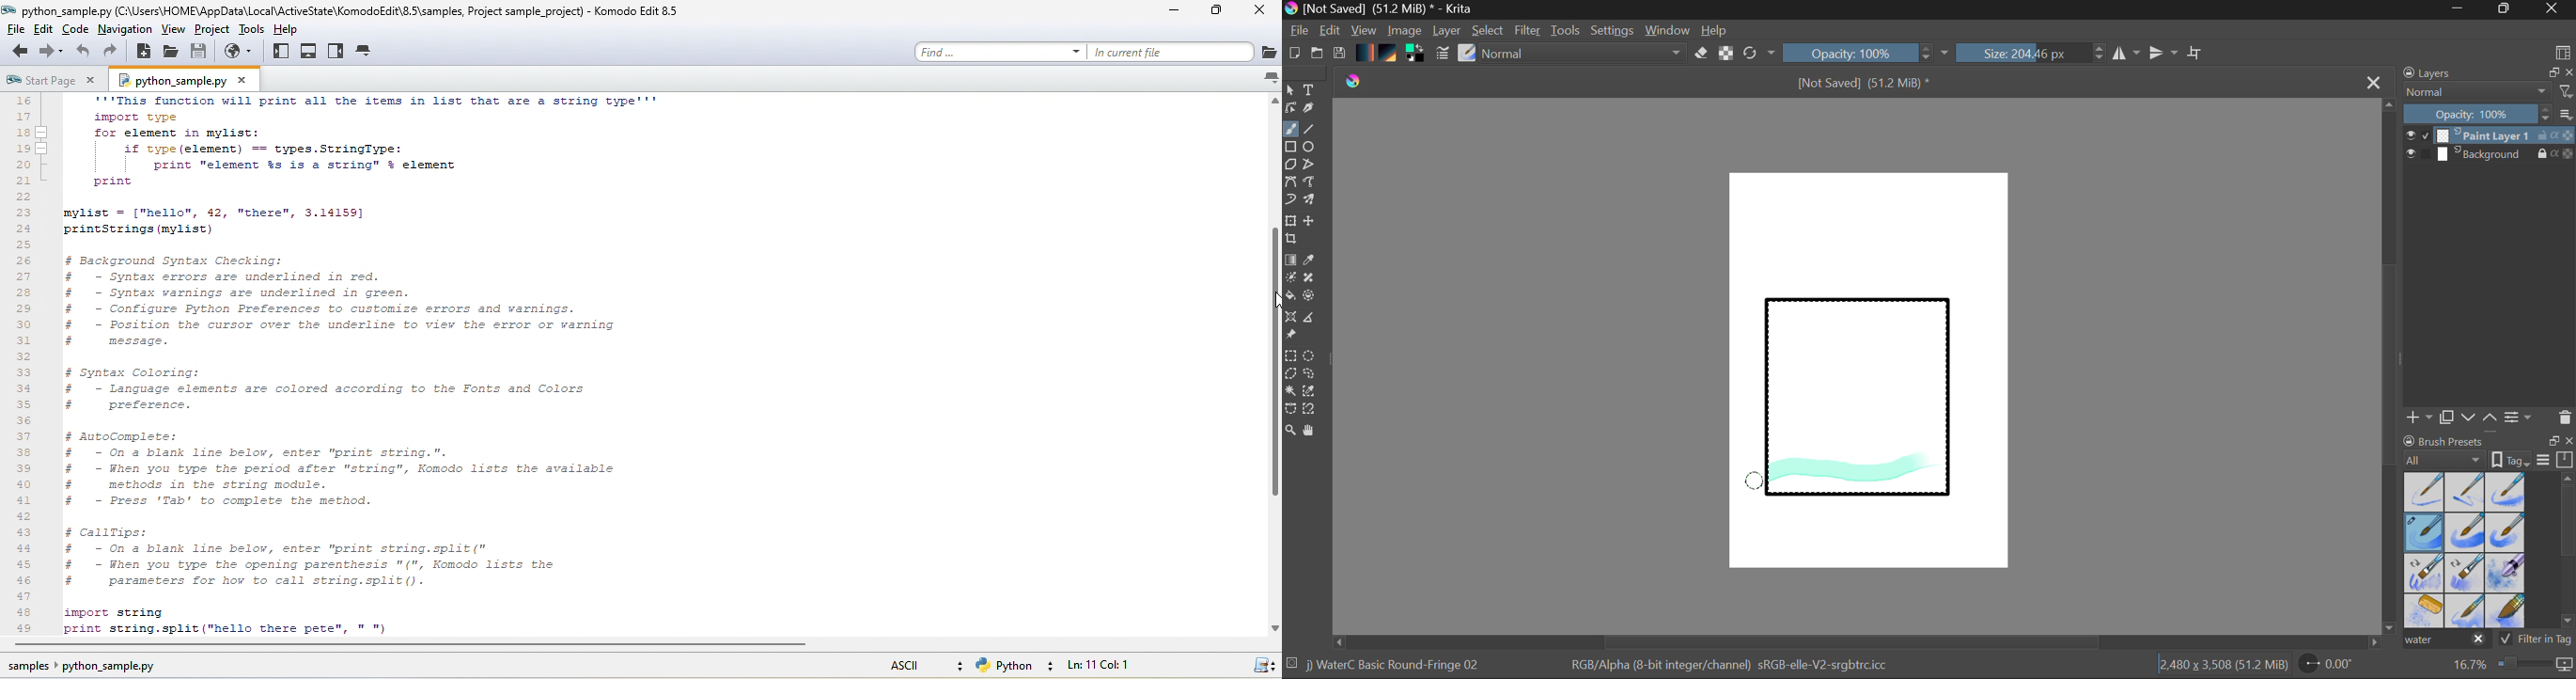 Image resolution: width=2576 pixels, height=700 pixels. I want to click on Freehand Selection, so click(1310, 375).